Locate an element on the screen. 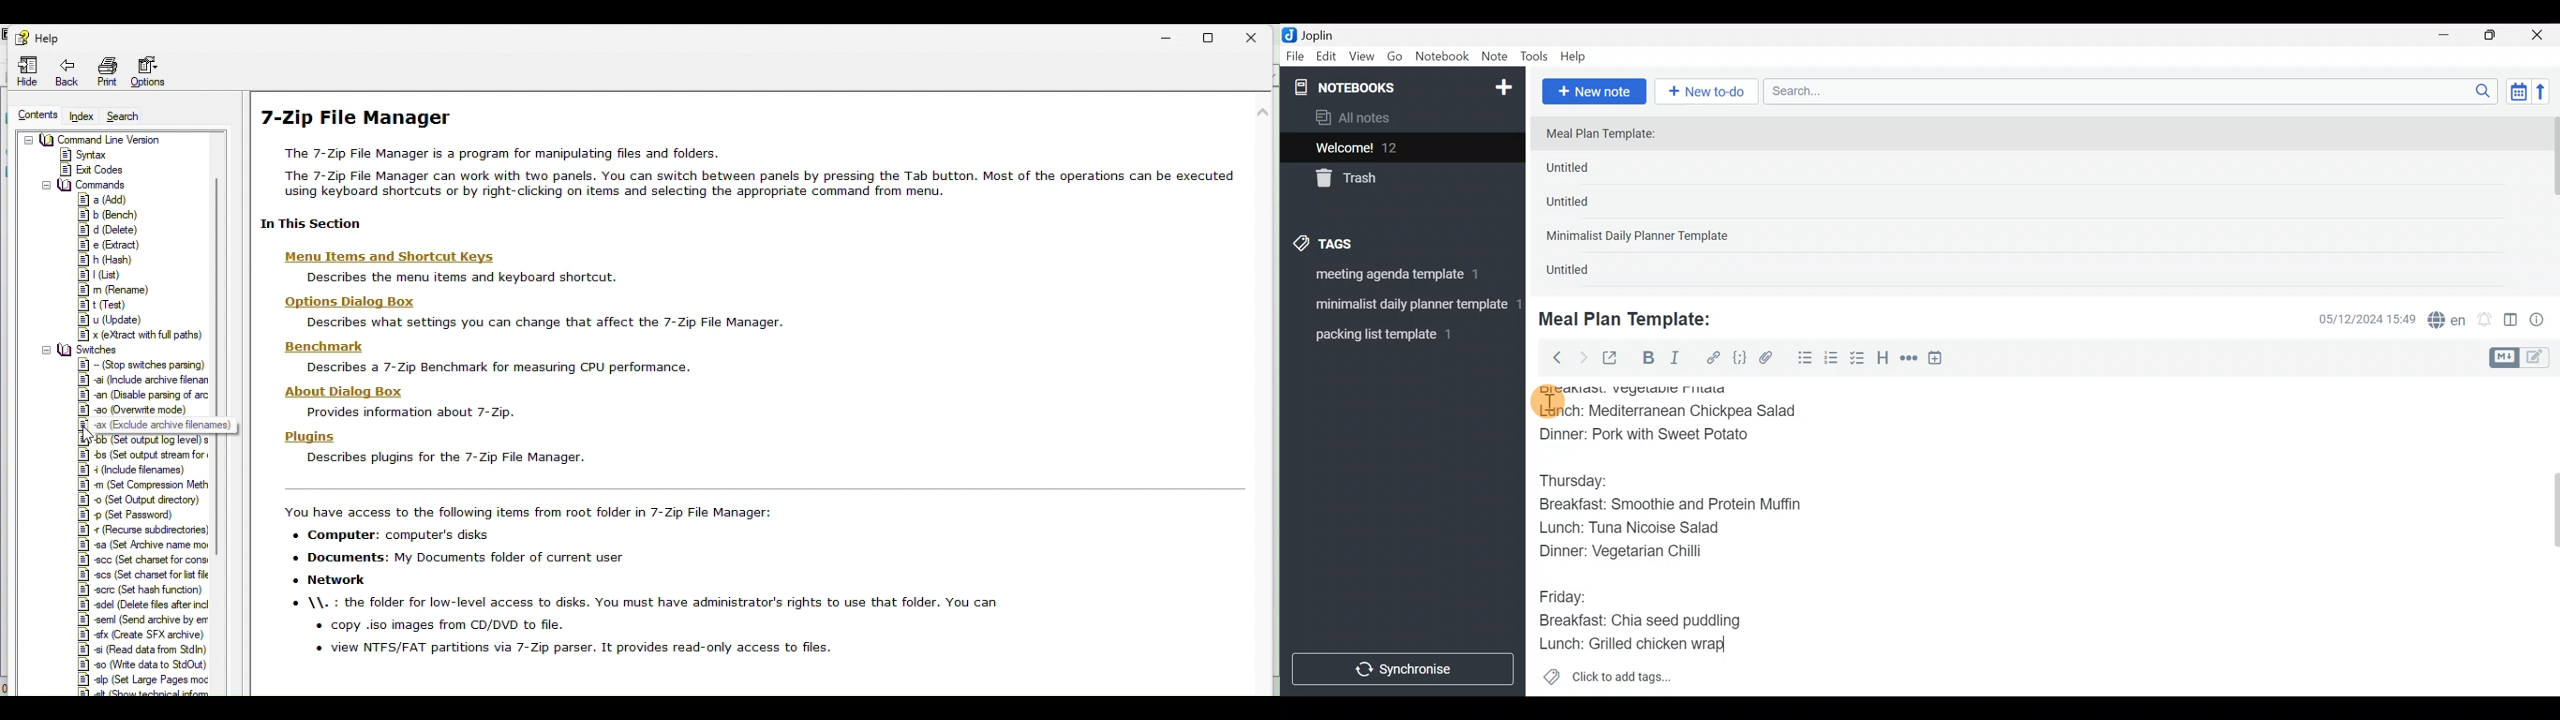 This screenshot has height=728, width=2576. Untitled is located at coordinates (1583, 273).